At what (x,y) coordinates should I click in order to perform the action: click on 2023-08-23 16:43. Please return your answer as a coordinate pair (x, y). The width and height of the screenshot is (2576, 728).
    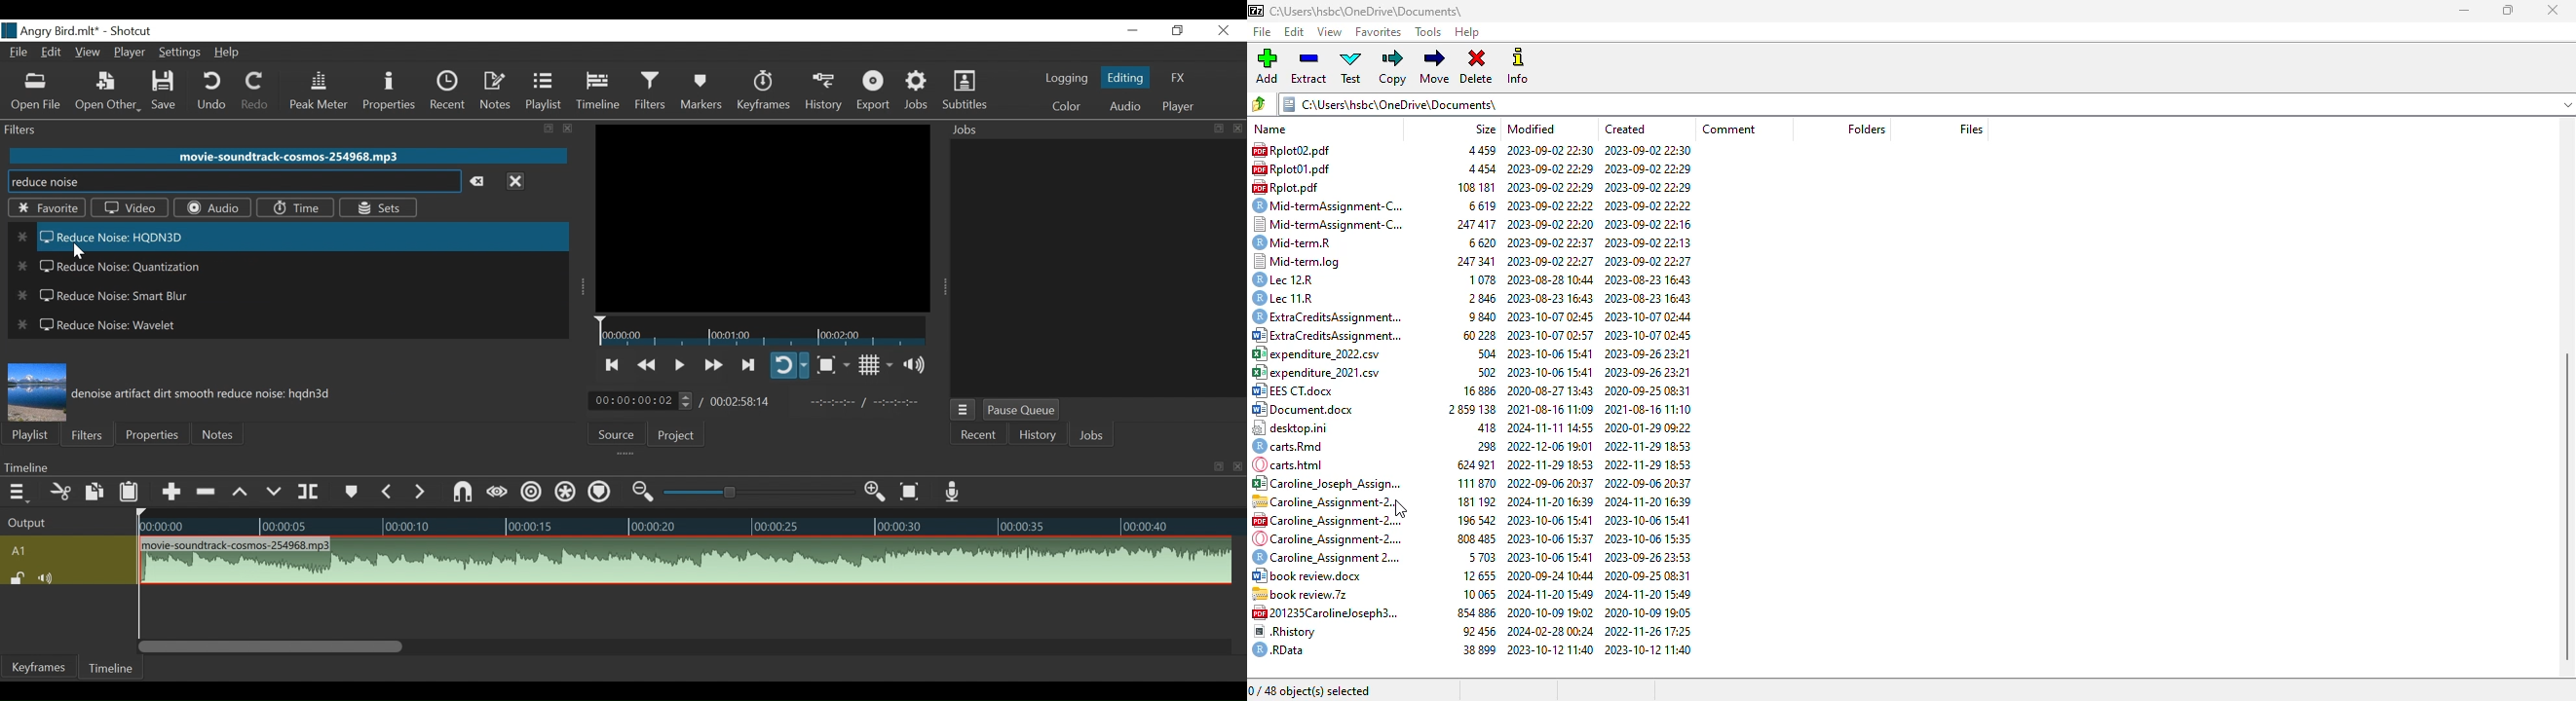
    Looking at the image, I should click on (1652, 298).